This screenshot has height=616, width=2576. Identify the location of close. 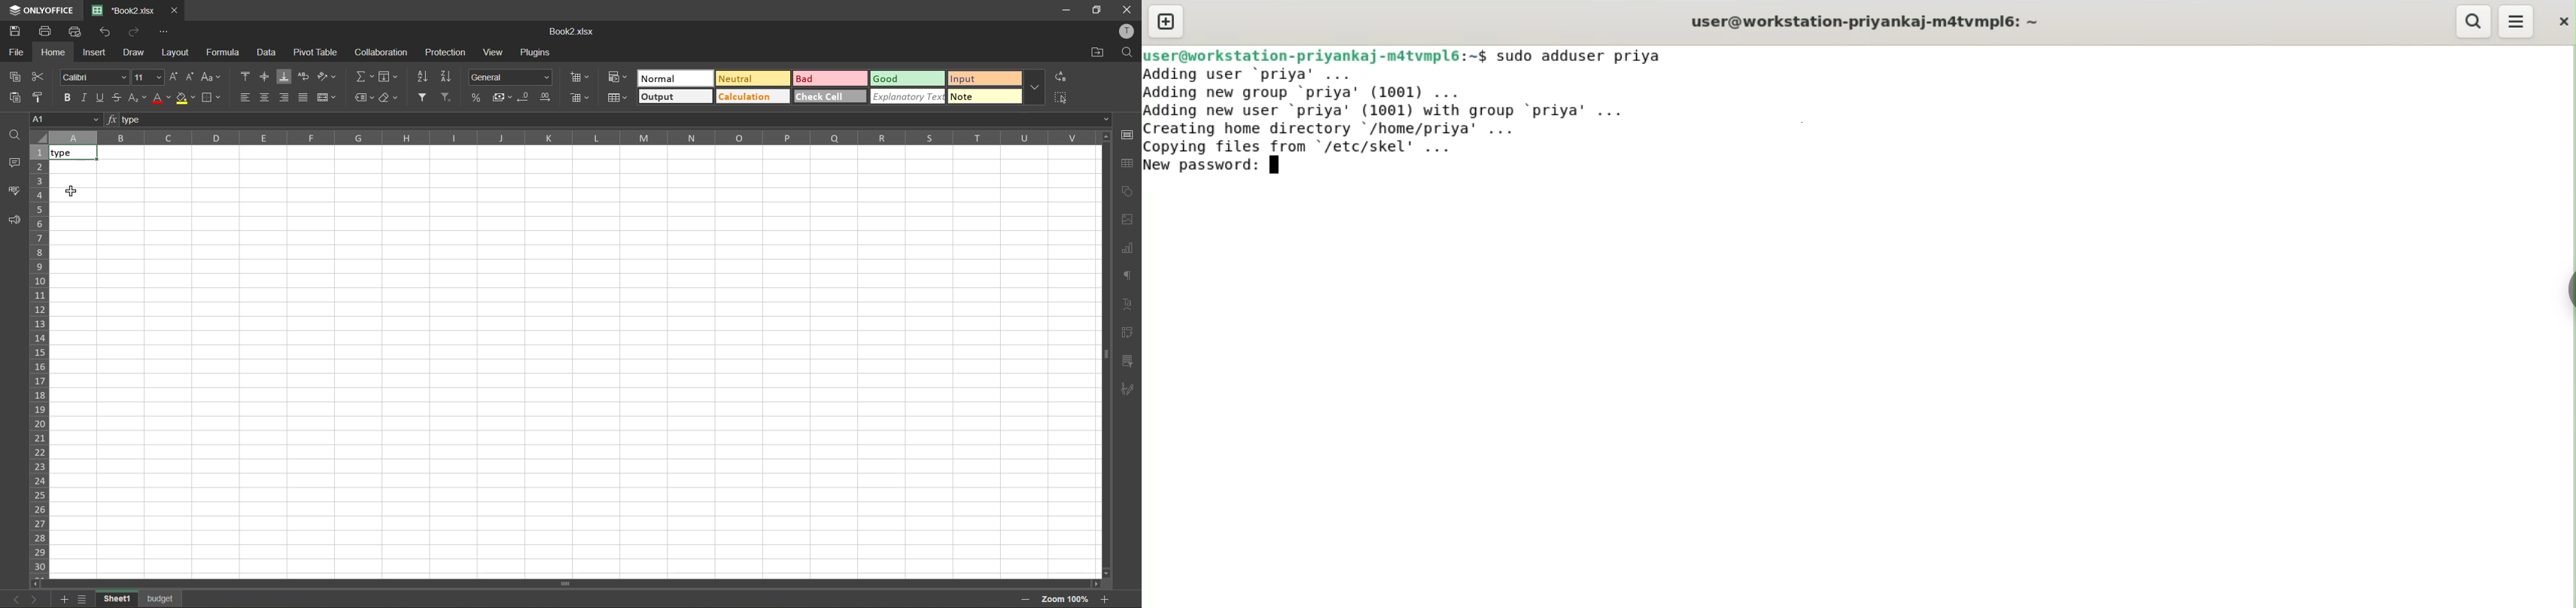
(2562, 17).